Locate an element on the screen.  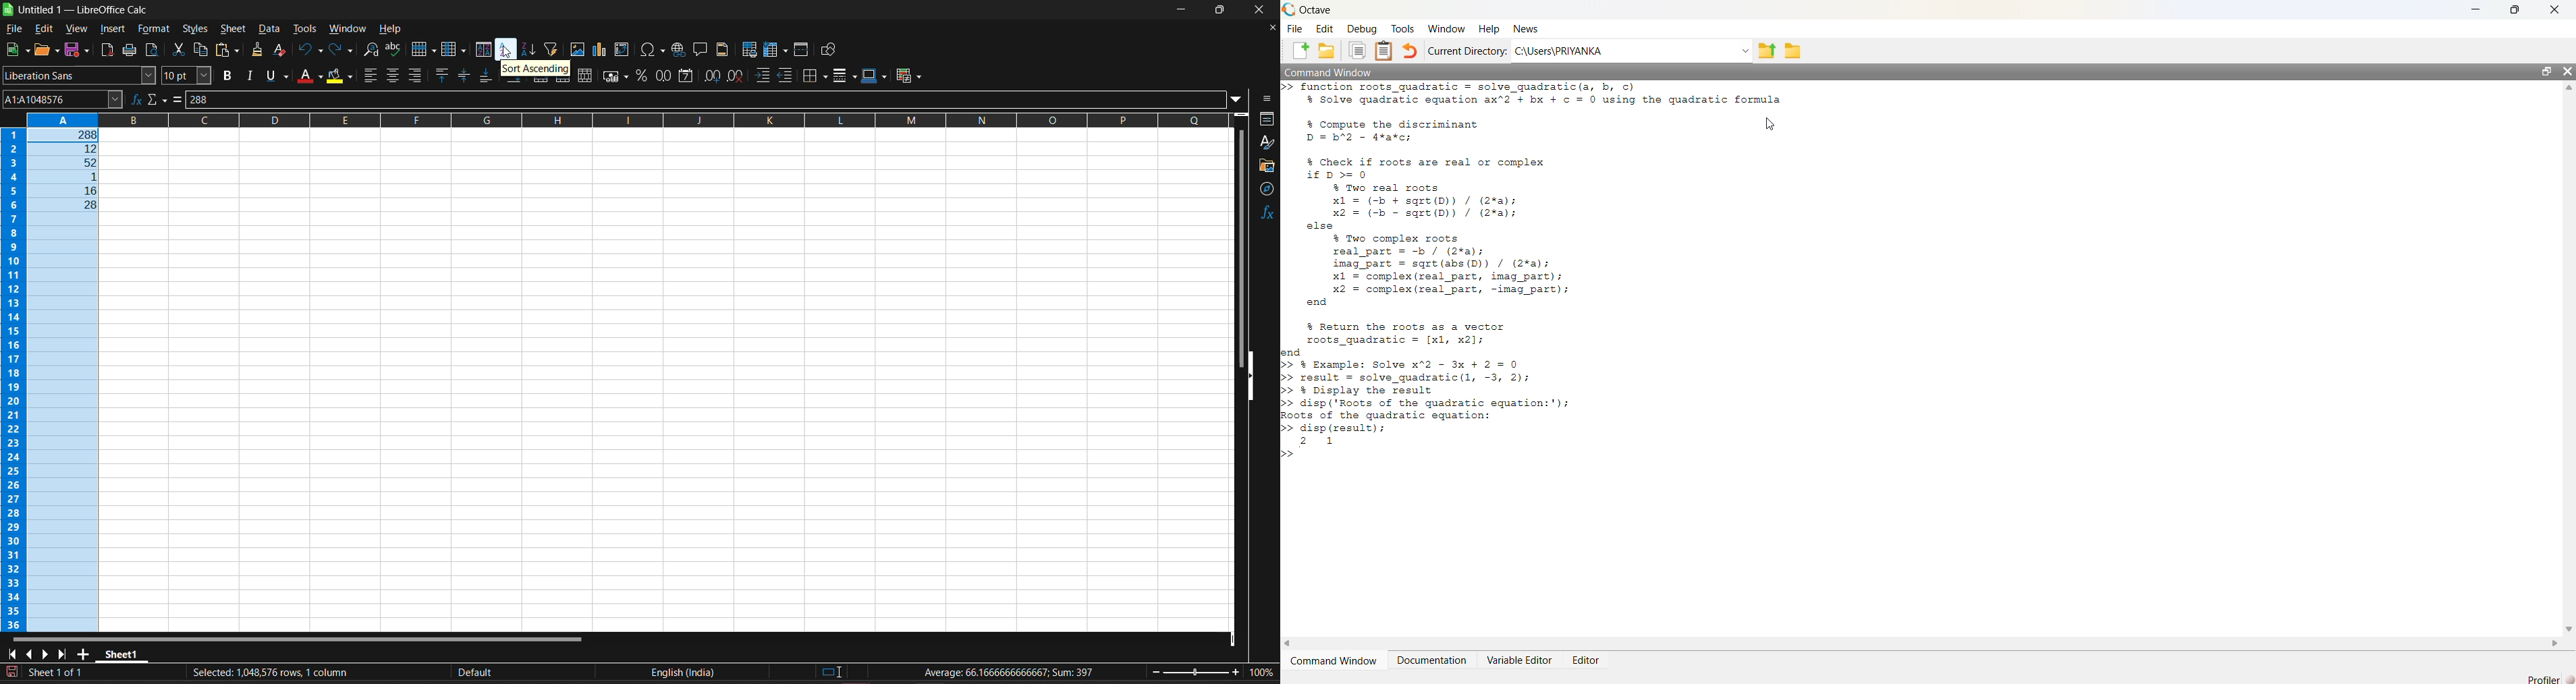
save is located at coordinates (76, 51).